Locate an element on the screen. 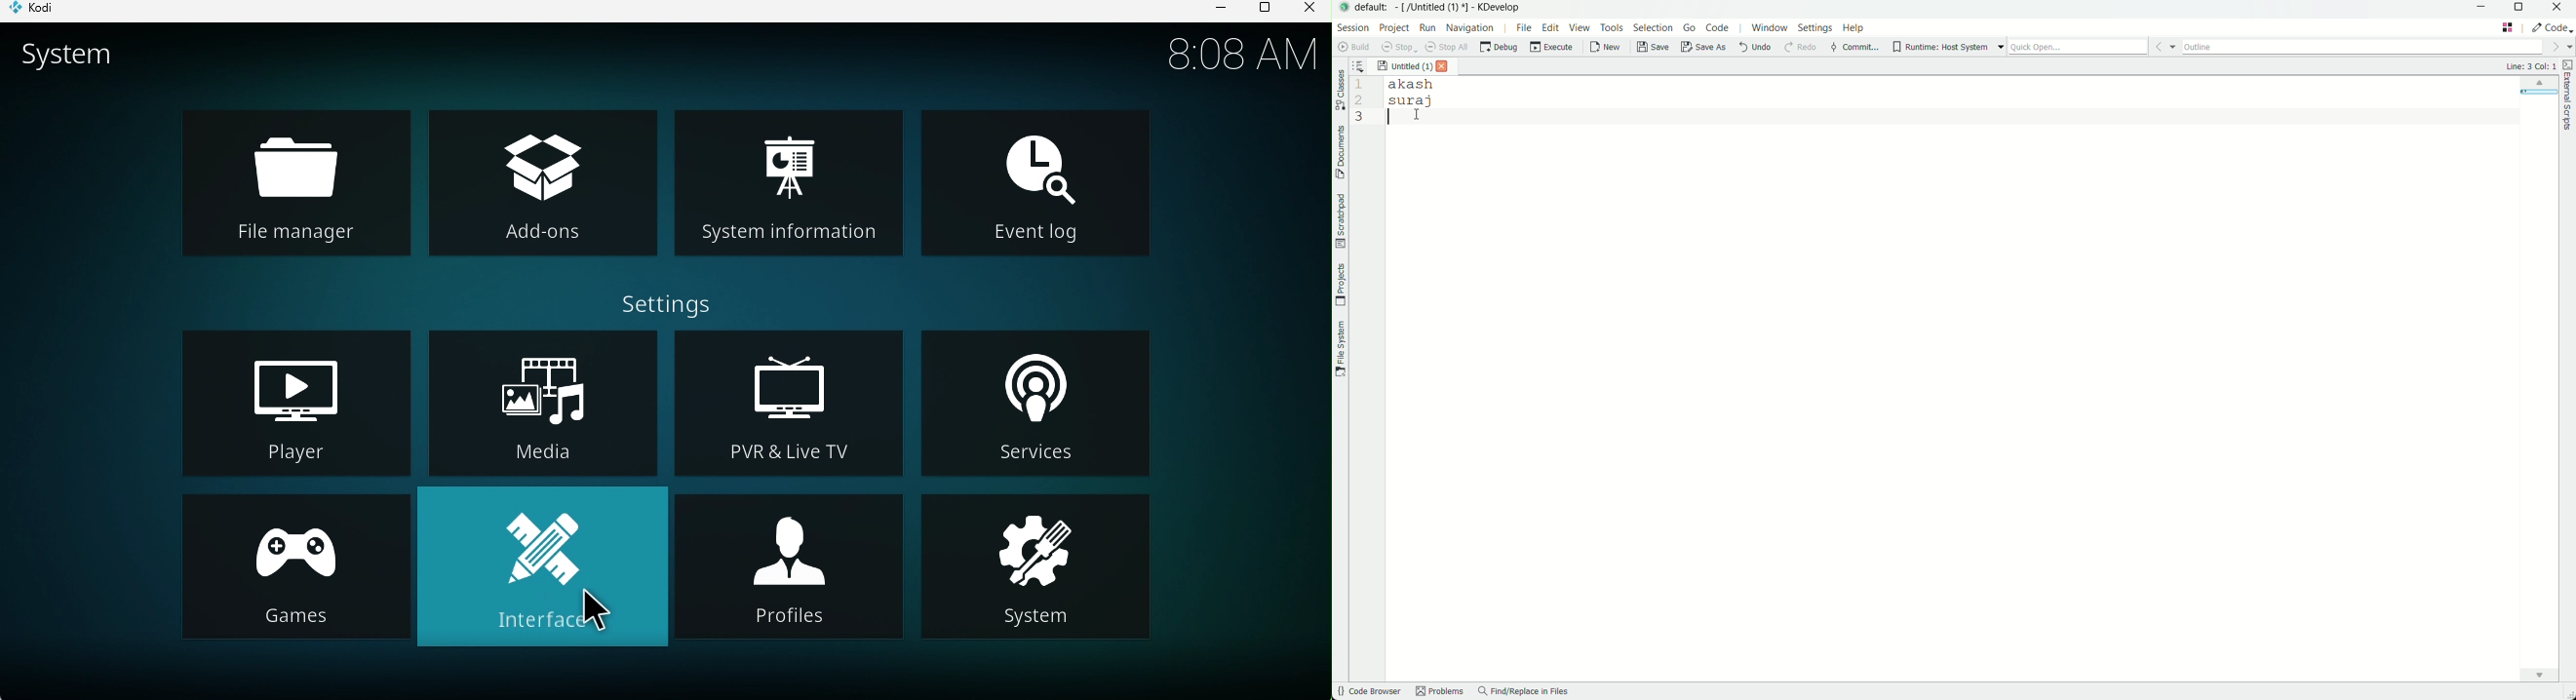 The width and height of the screenshot is (2576, 700). System information is located at coordinates (784, 181).